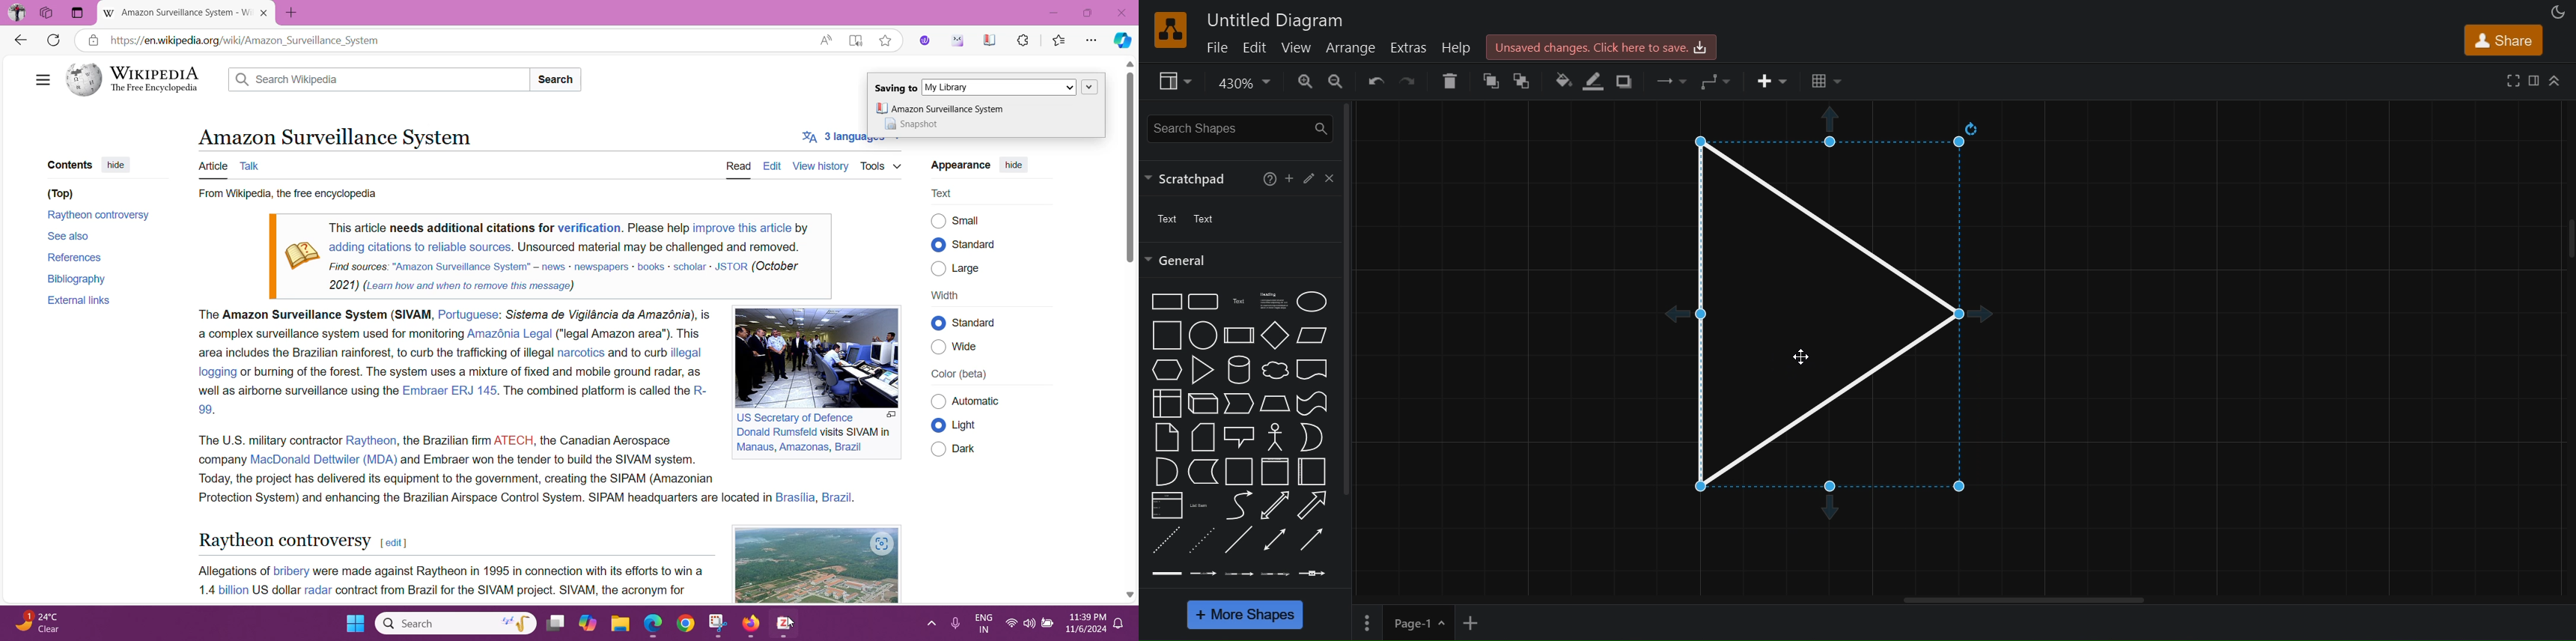 The width and height of the screenshot is (2576, 644). I want to click on appearance, so click(2556, 11).